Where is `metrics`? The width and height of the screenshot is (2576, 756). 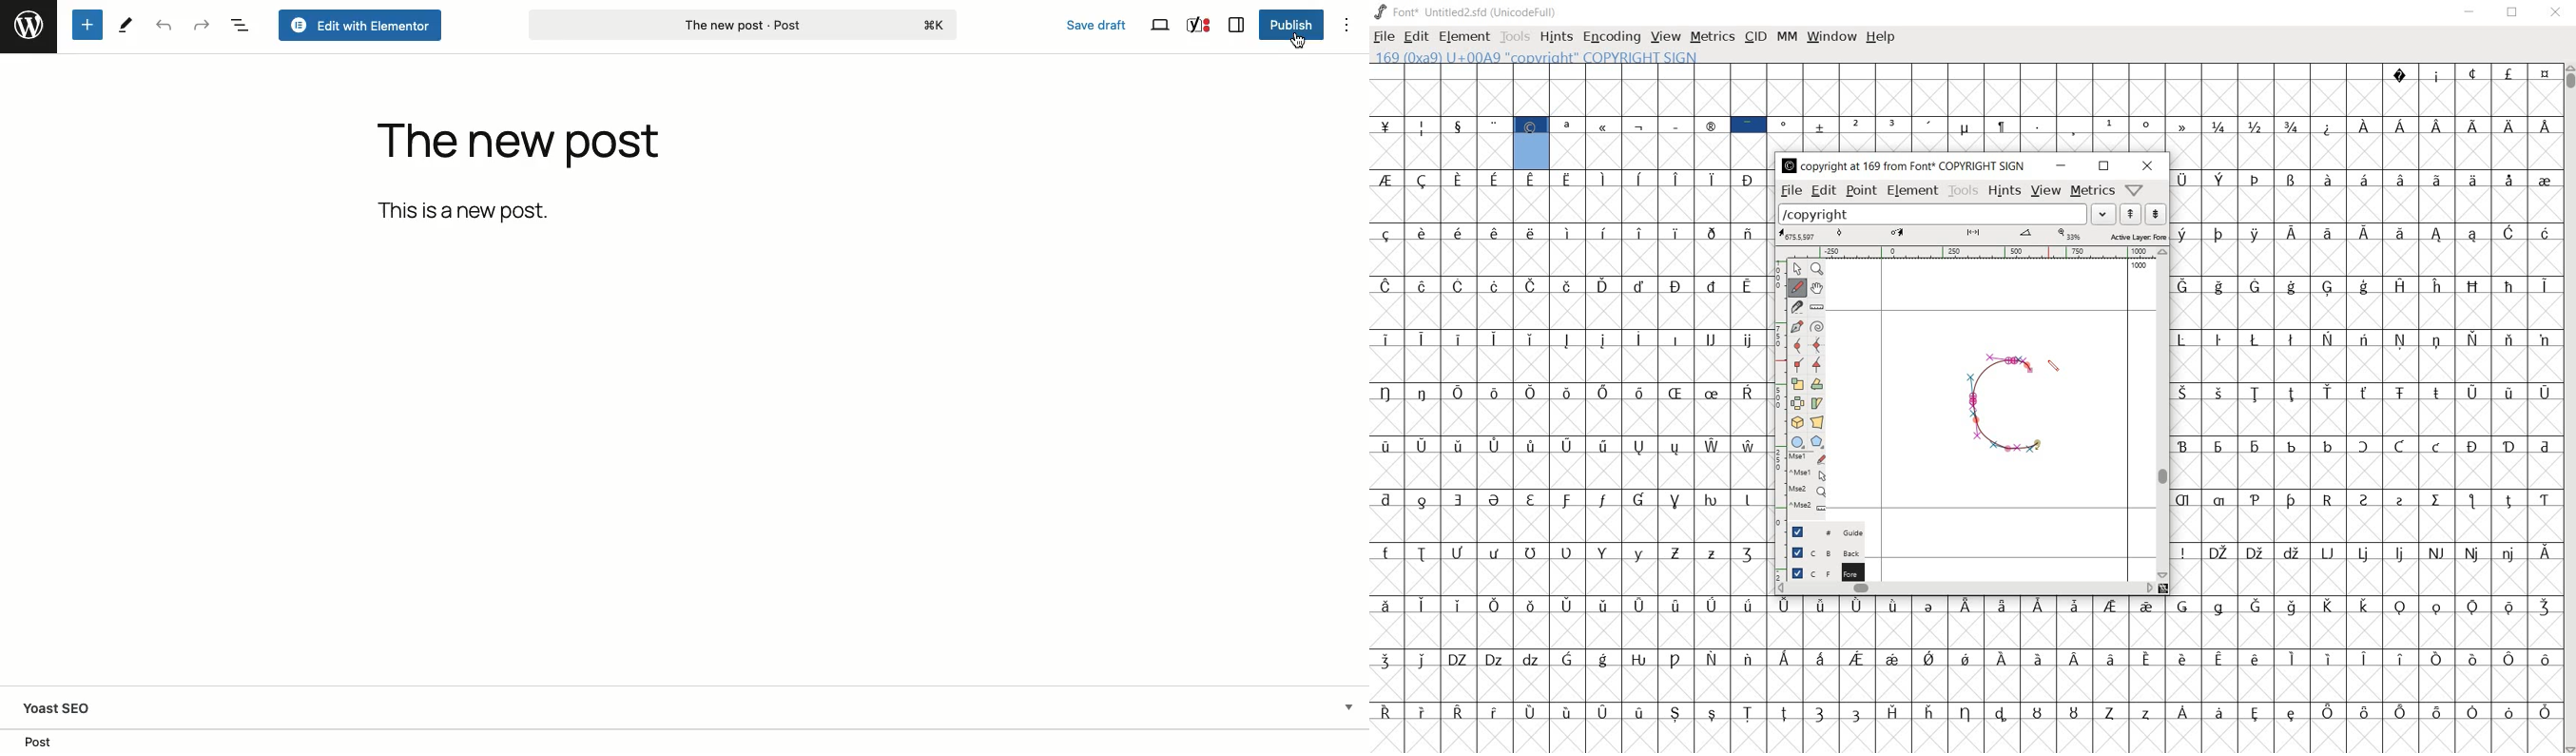
metrics is located at coordinates (2091, 190).